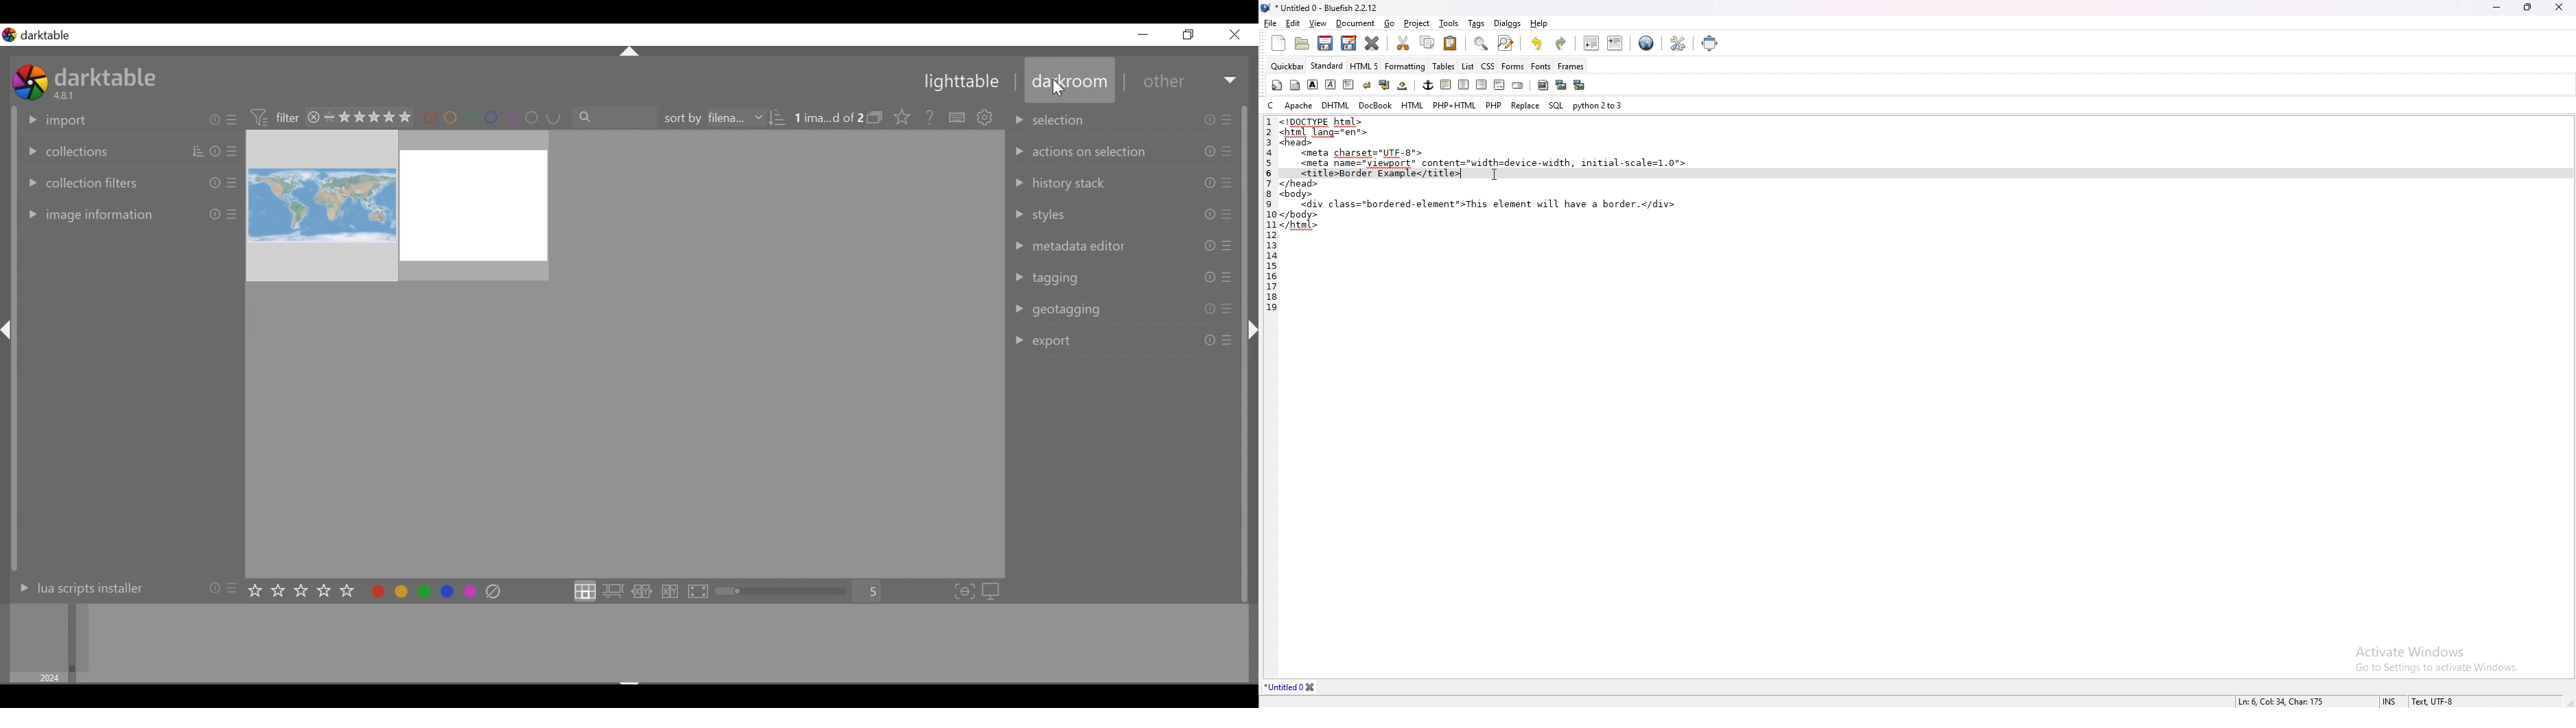  I want to click on tools, so click(1449, 23).